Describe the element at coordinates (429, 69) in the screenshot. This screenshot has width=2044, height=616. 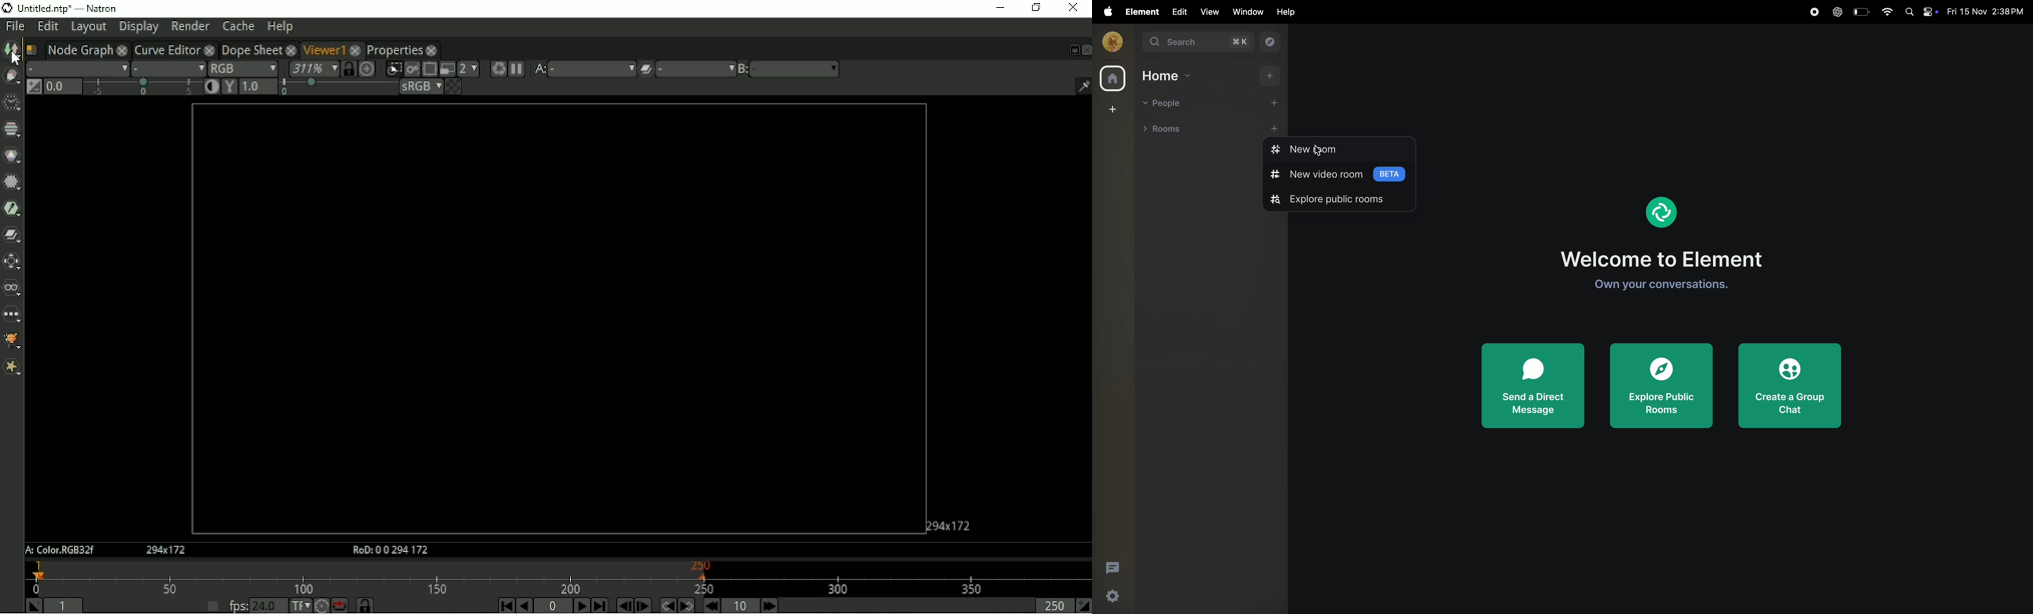
I see `Enable region of interest that limit the portion of the viewer` at that location.